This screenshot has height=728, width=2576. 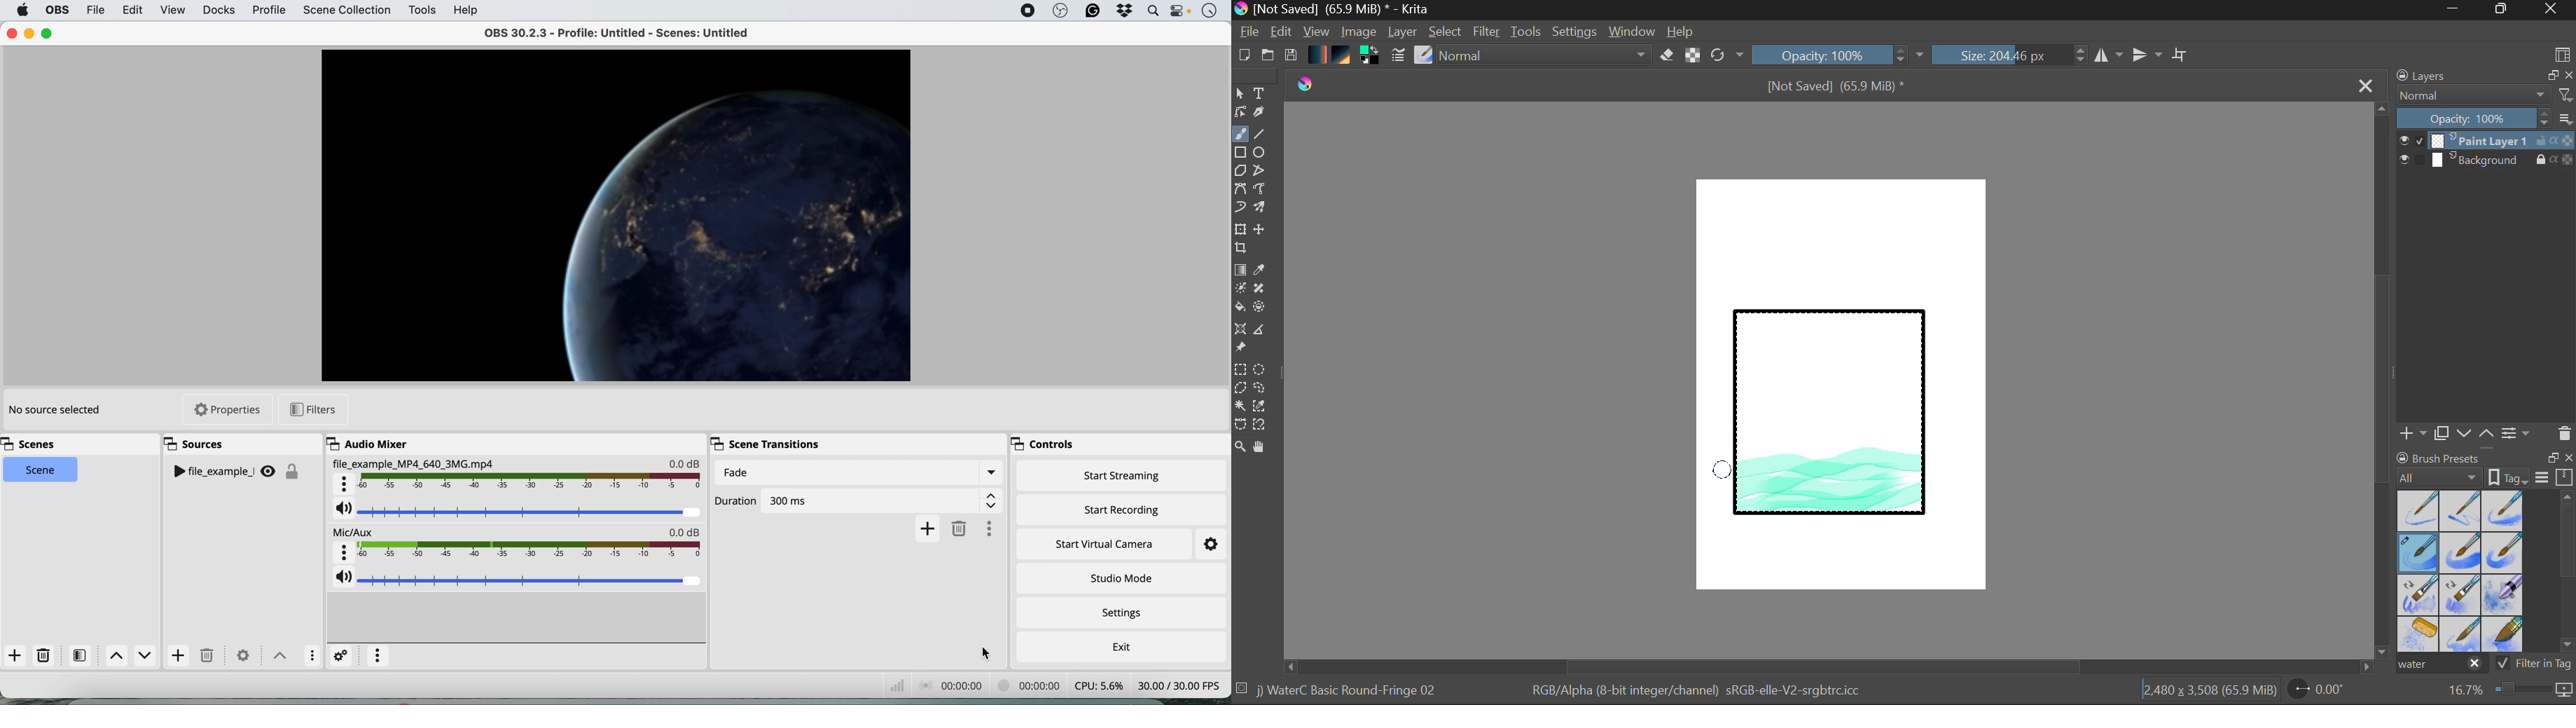 I want to click on Freehand Path Tool, so click(x=1259, y=190).